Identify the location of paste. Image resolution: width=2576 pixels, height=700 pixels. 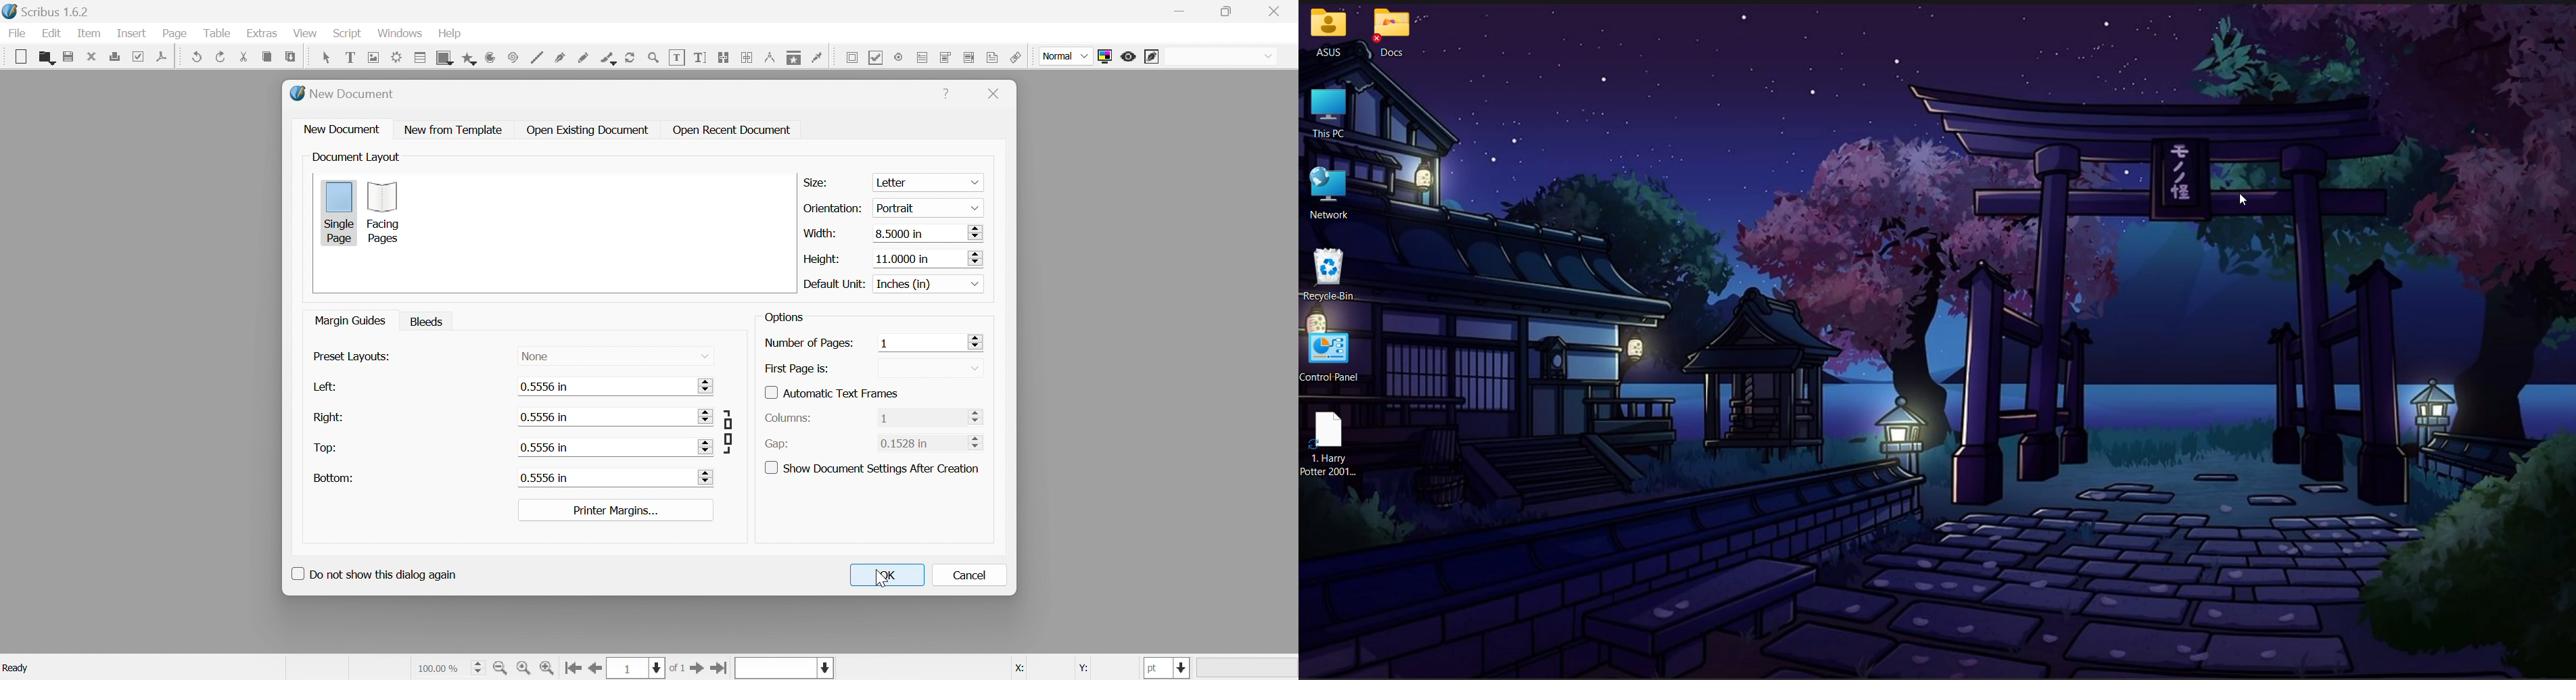
(290, 55).